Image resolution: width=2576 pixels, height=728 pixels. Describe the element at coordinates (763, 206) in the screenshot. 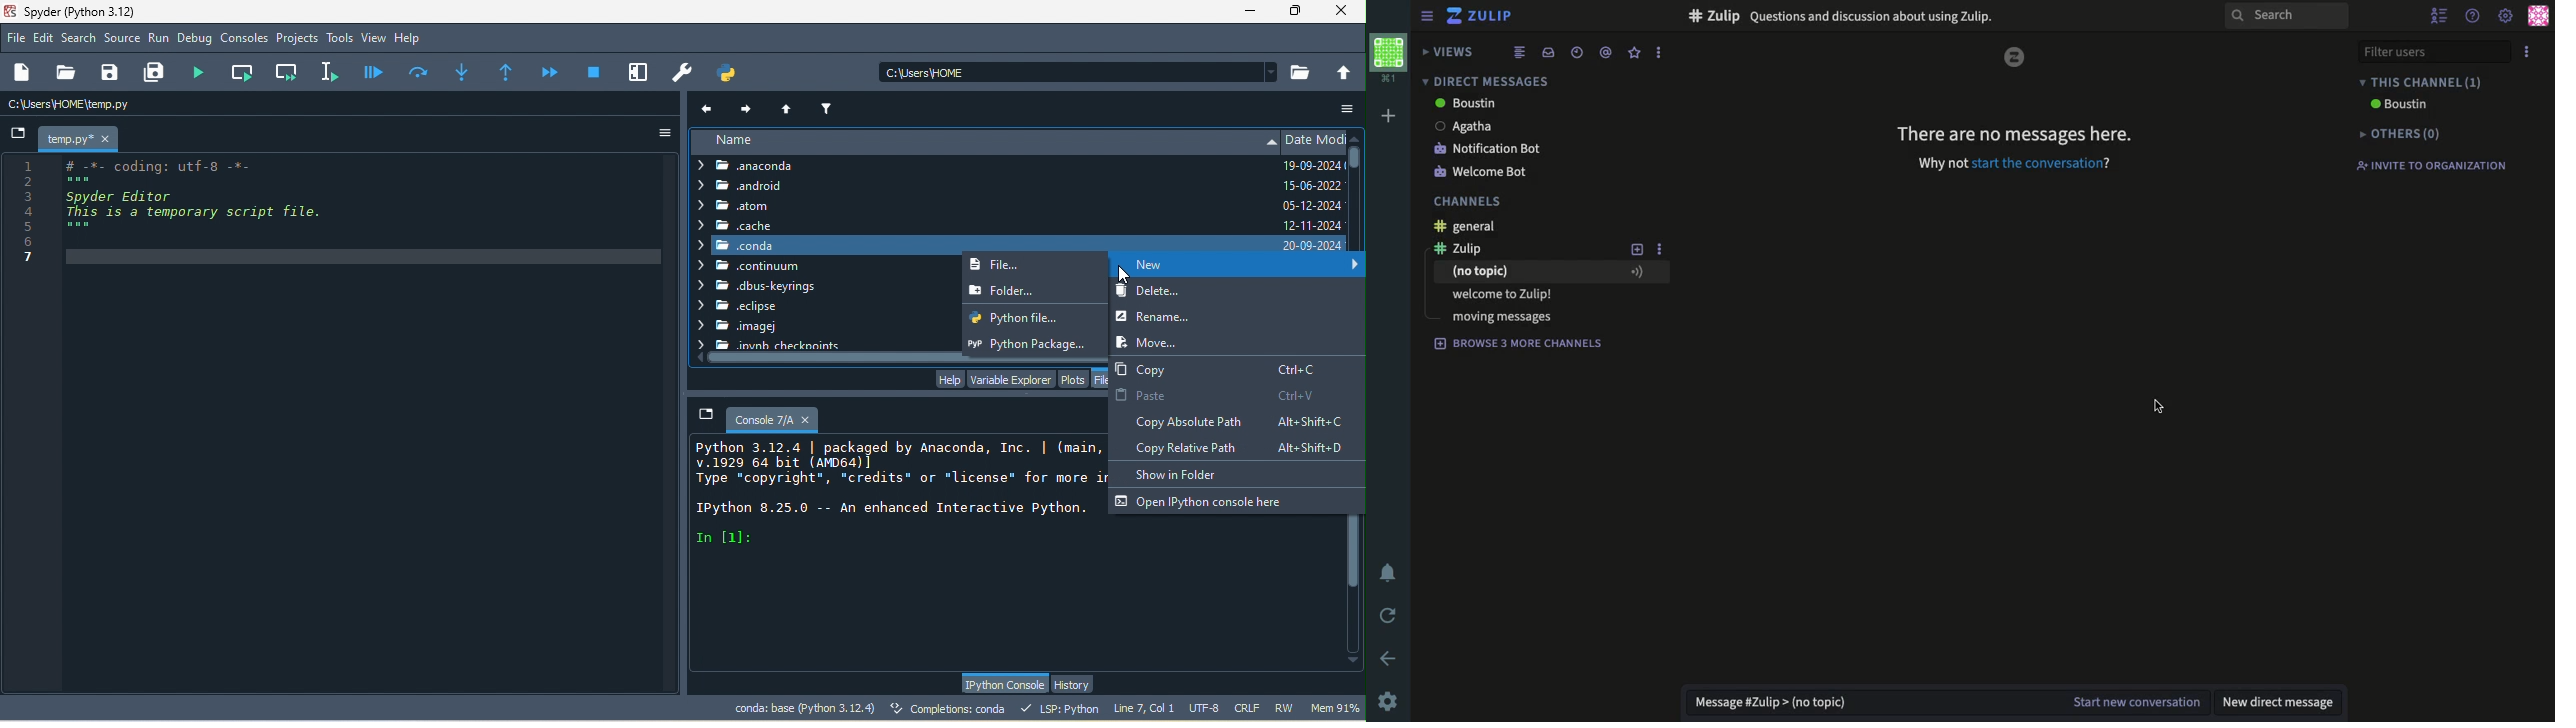

I see `atom` at that location.